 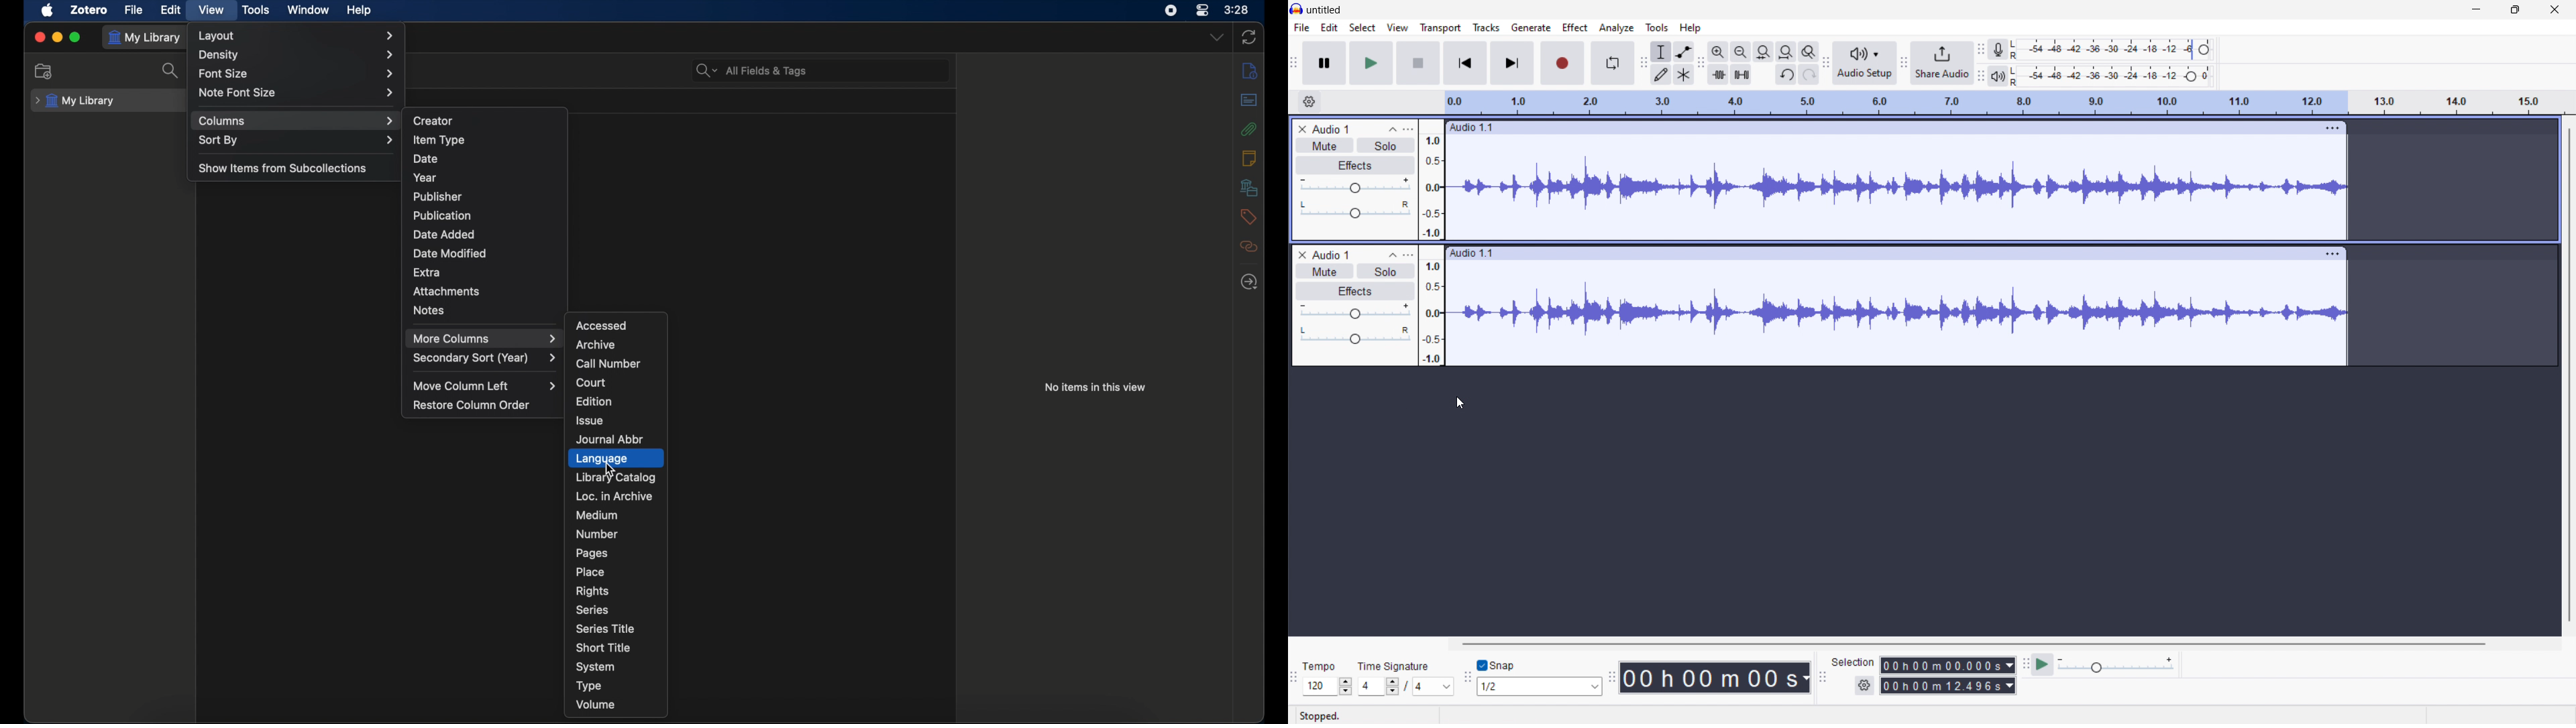 I want to click on abstract, so click(x=1248, y=99).